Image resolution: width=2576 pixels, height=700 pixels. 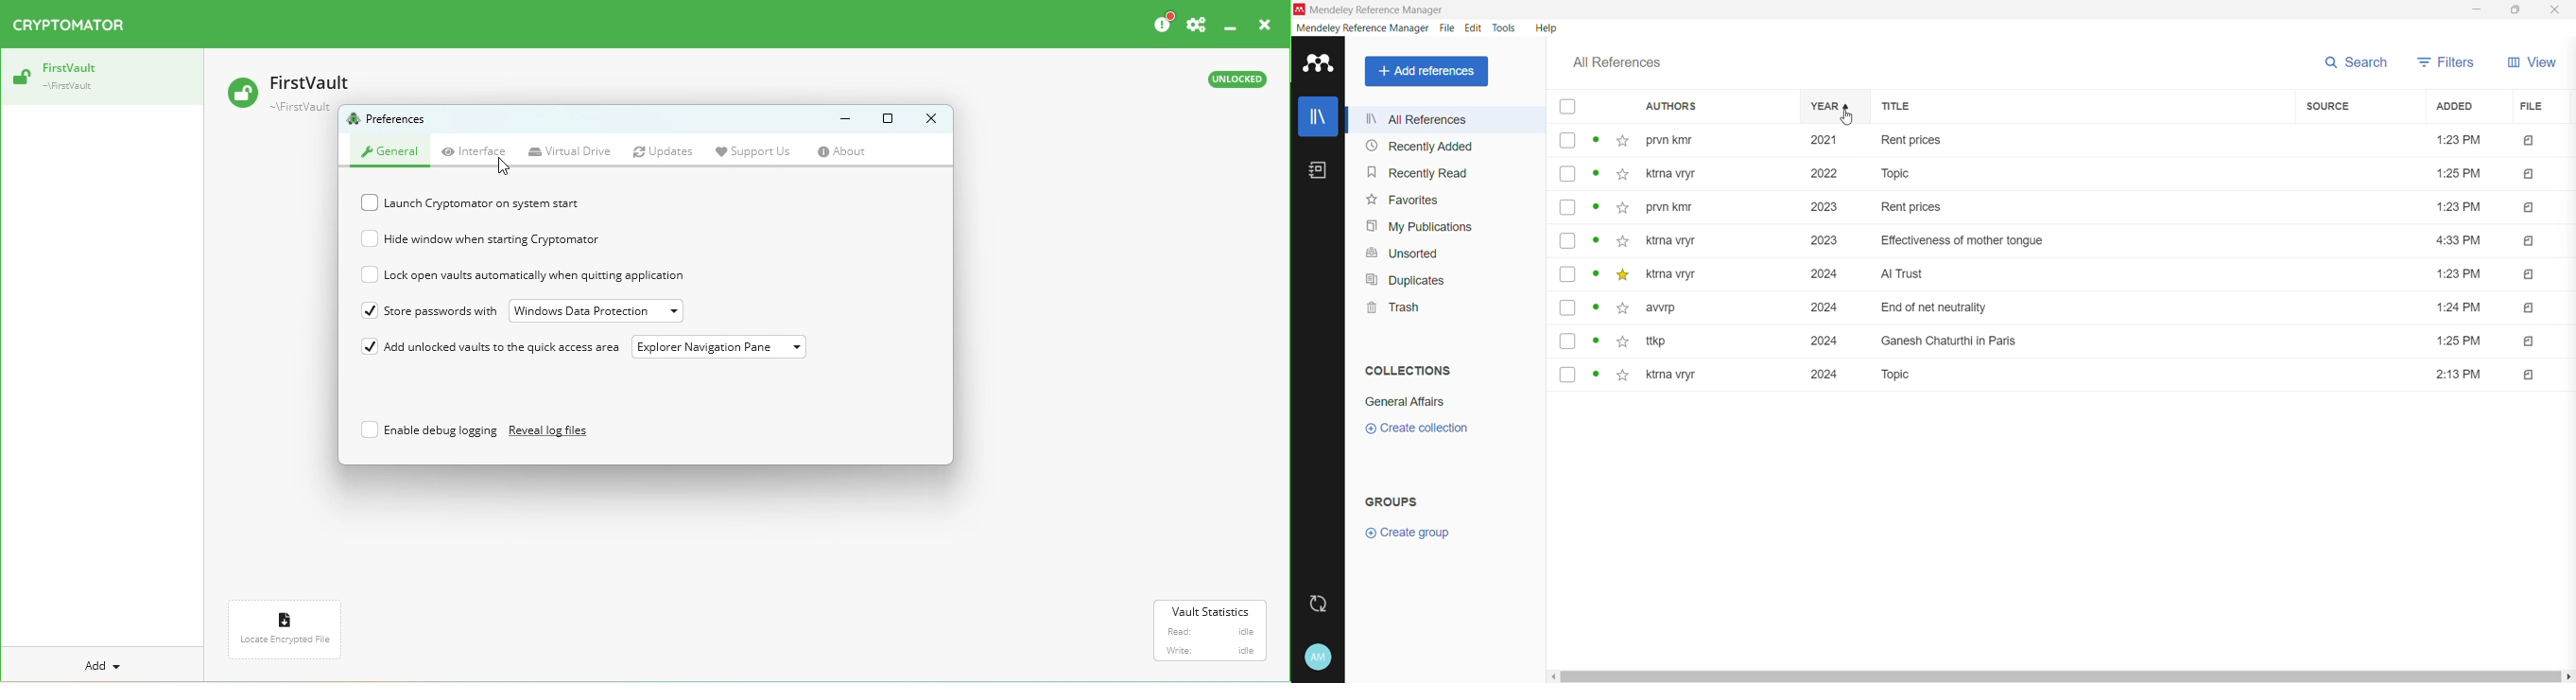 I want to click on AI trust, so click(x=1908, y=274).